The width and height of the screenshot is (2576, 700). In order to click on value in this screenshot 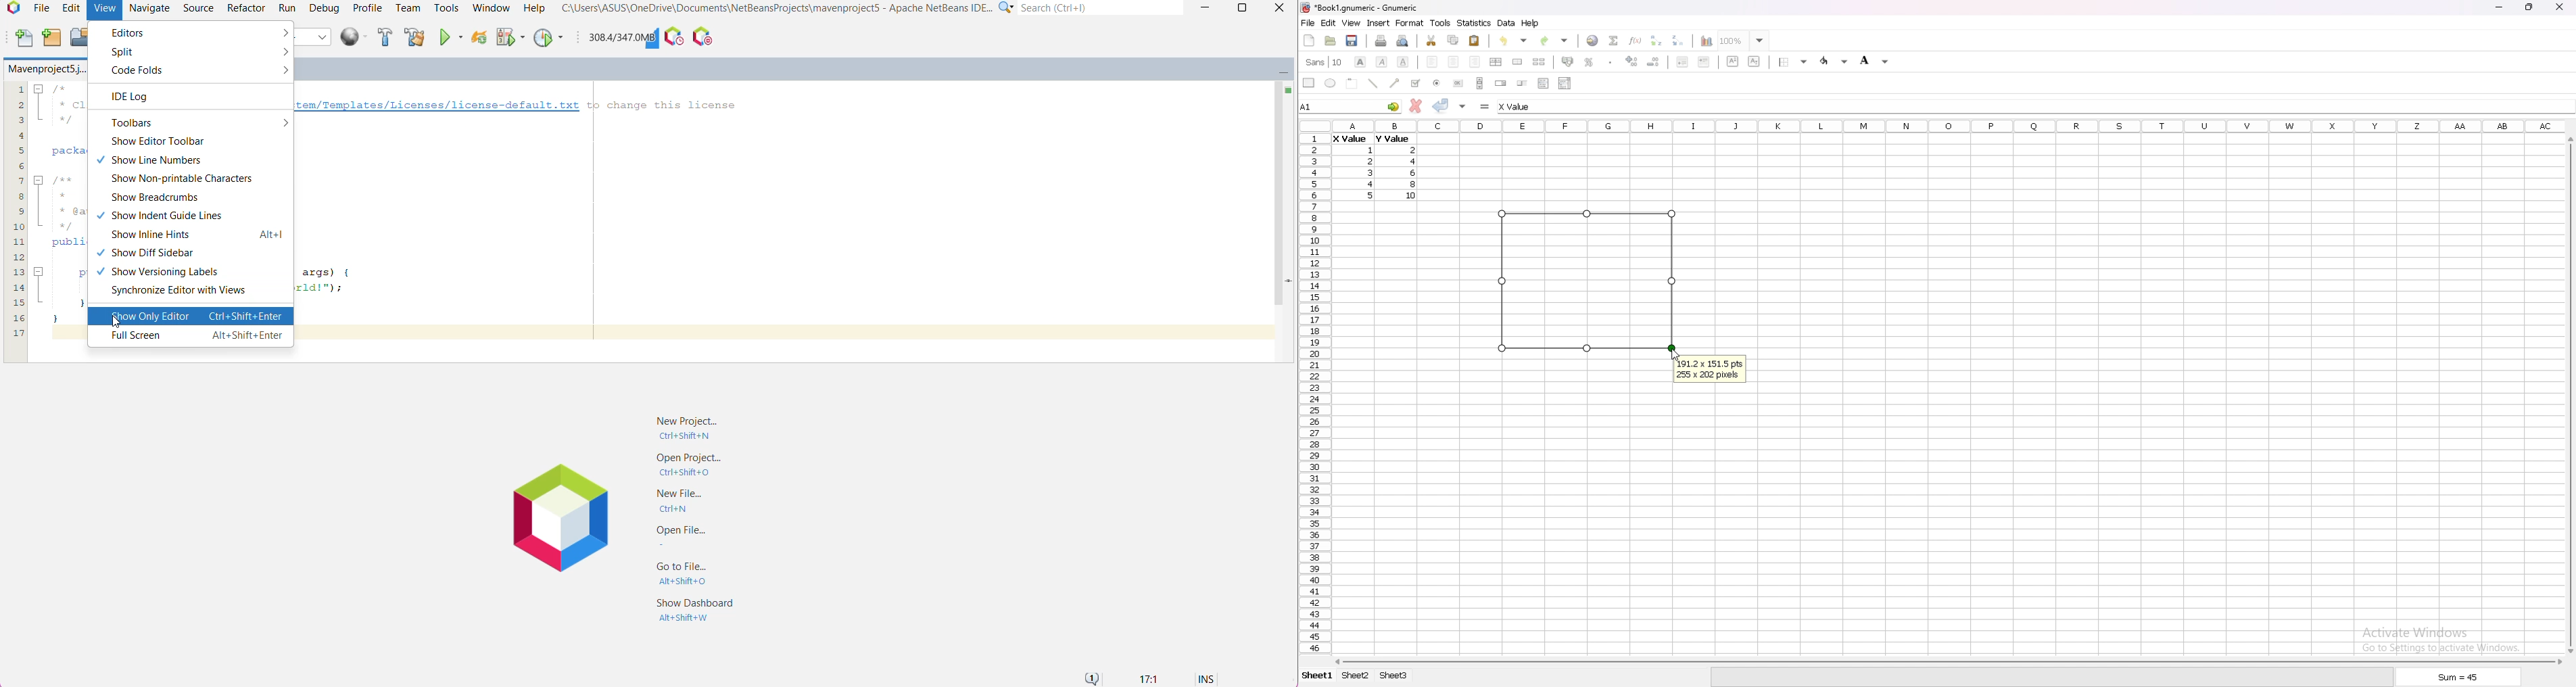, I will do `click(1372, 184)`.